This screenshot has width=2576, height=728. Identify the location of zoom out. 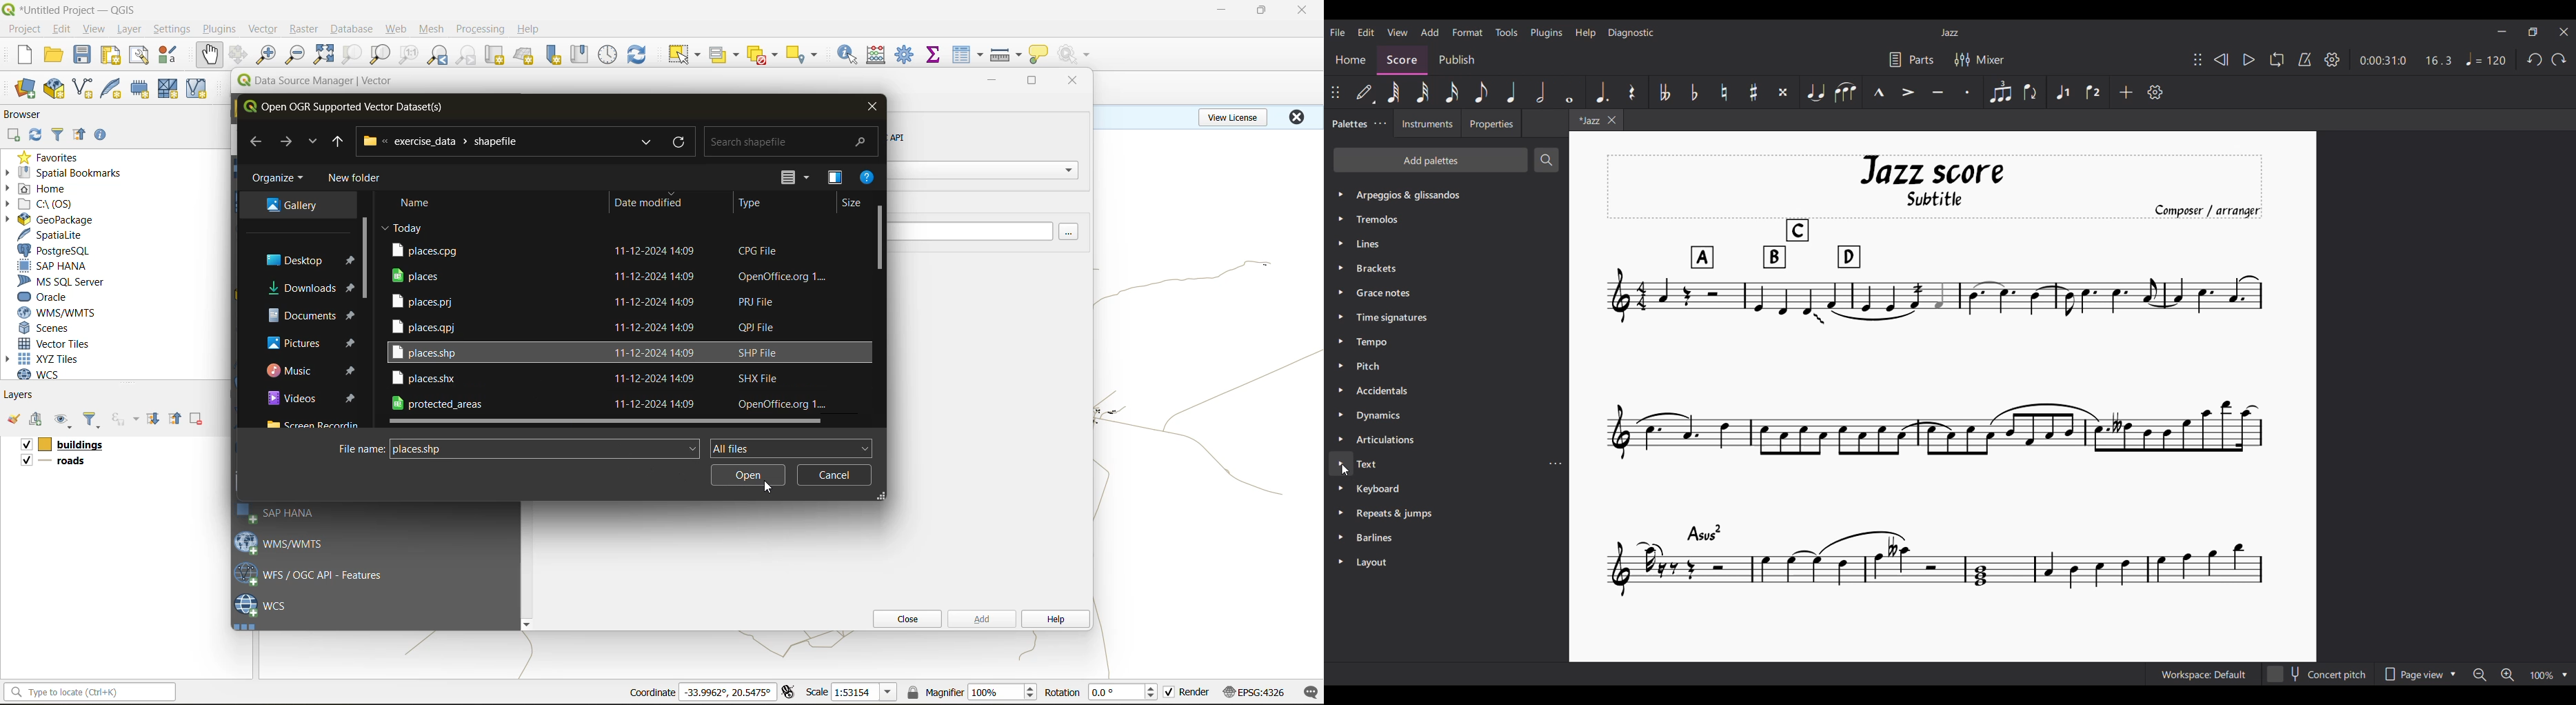
(296, 54).